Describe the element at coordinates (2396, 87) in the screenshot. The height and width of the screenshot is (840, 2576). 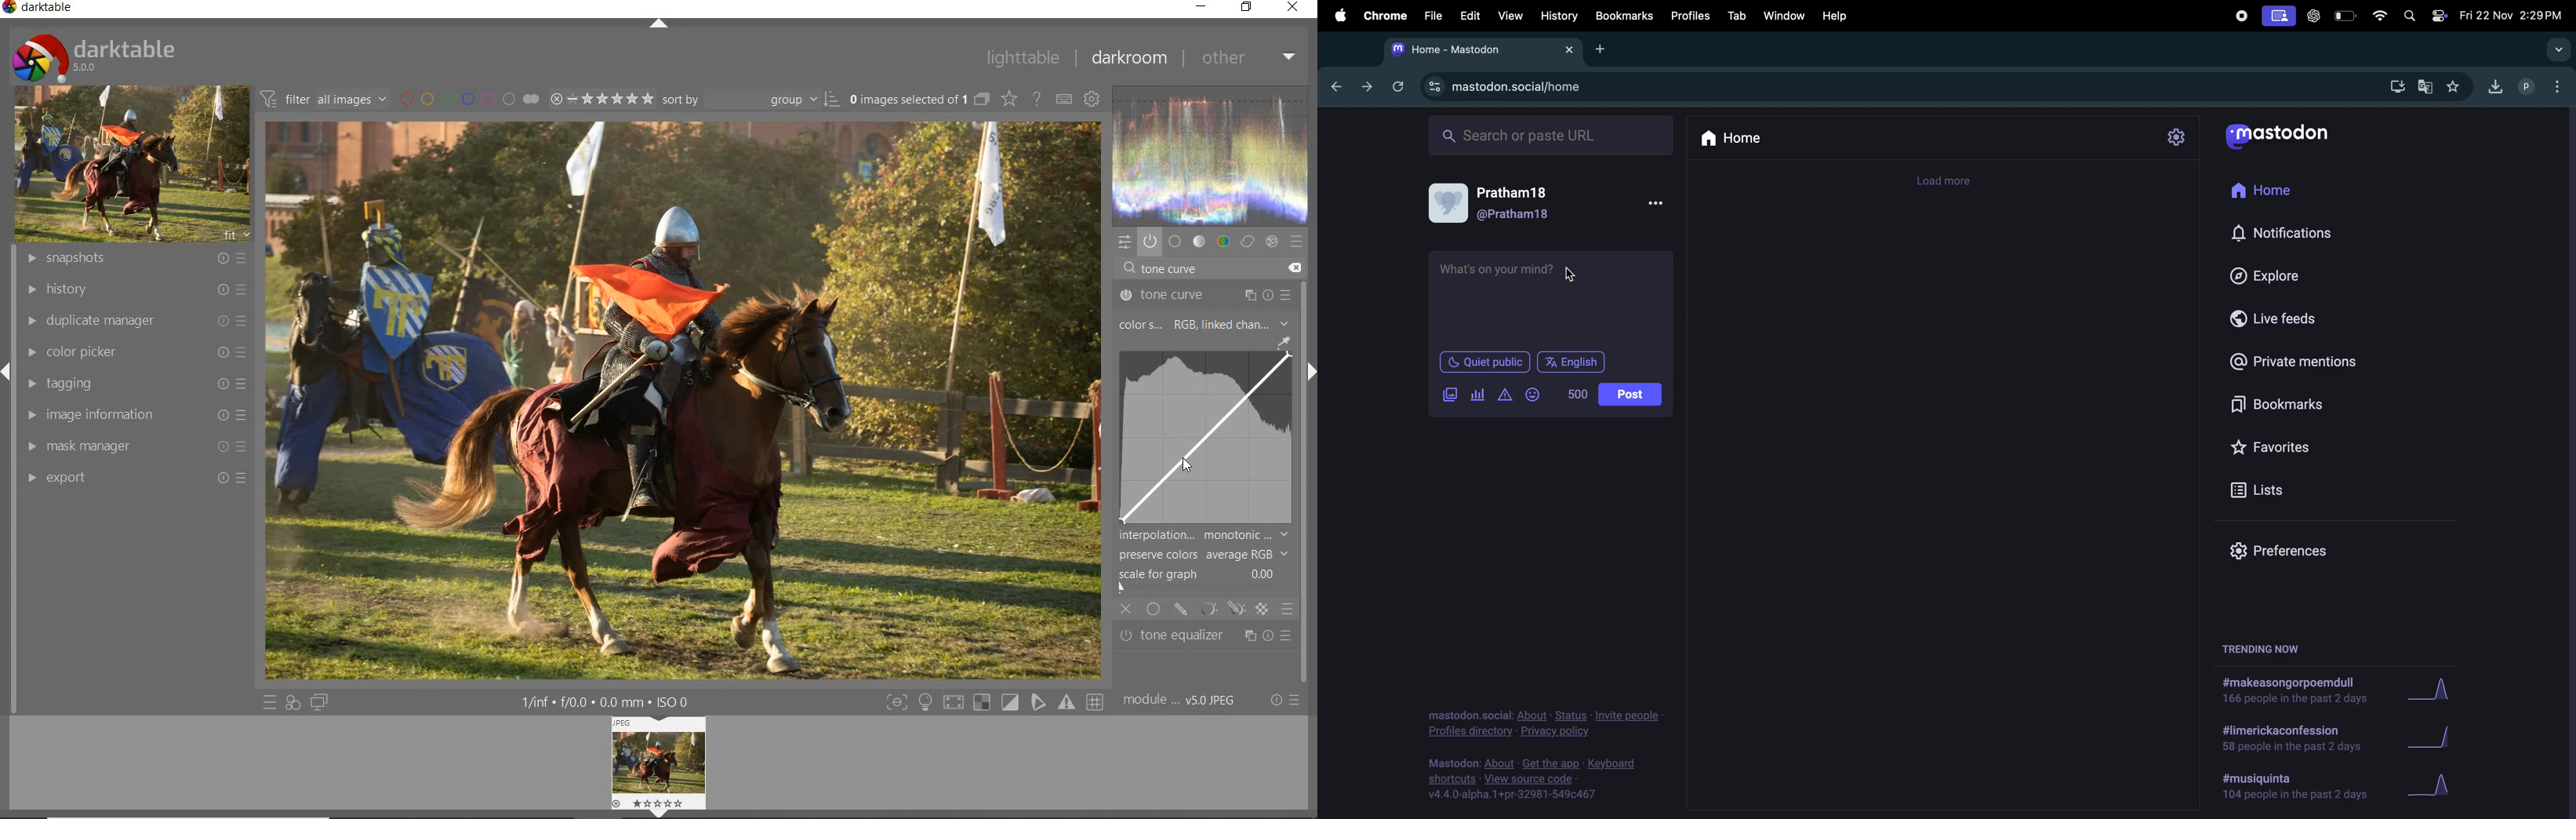
I see `download` at that location.